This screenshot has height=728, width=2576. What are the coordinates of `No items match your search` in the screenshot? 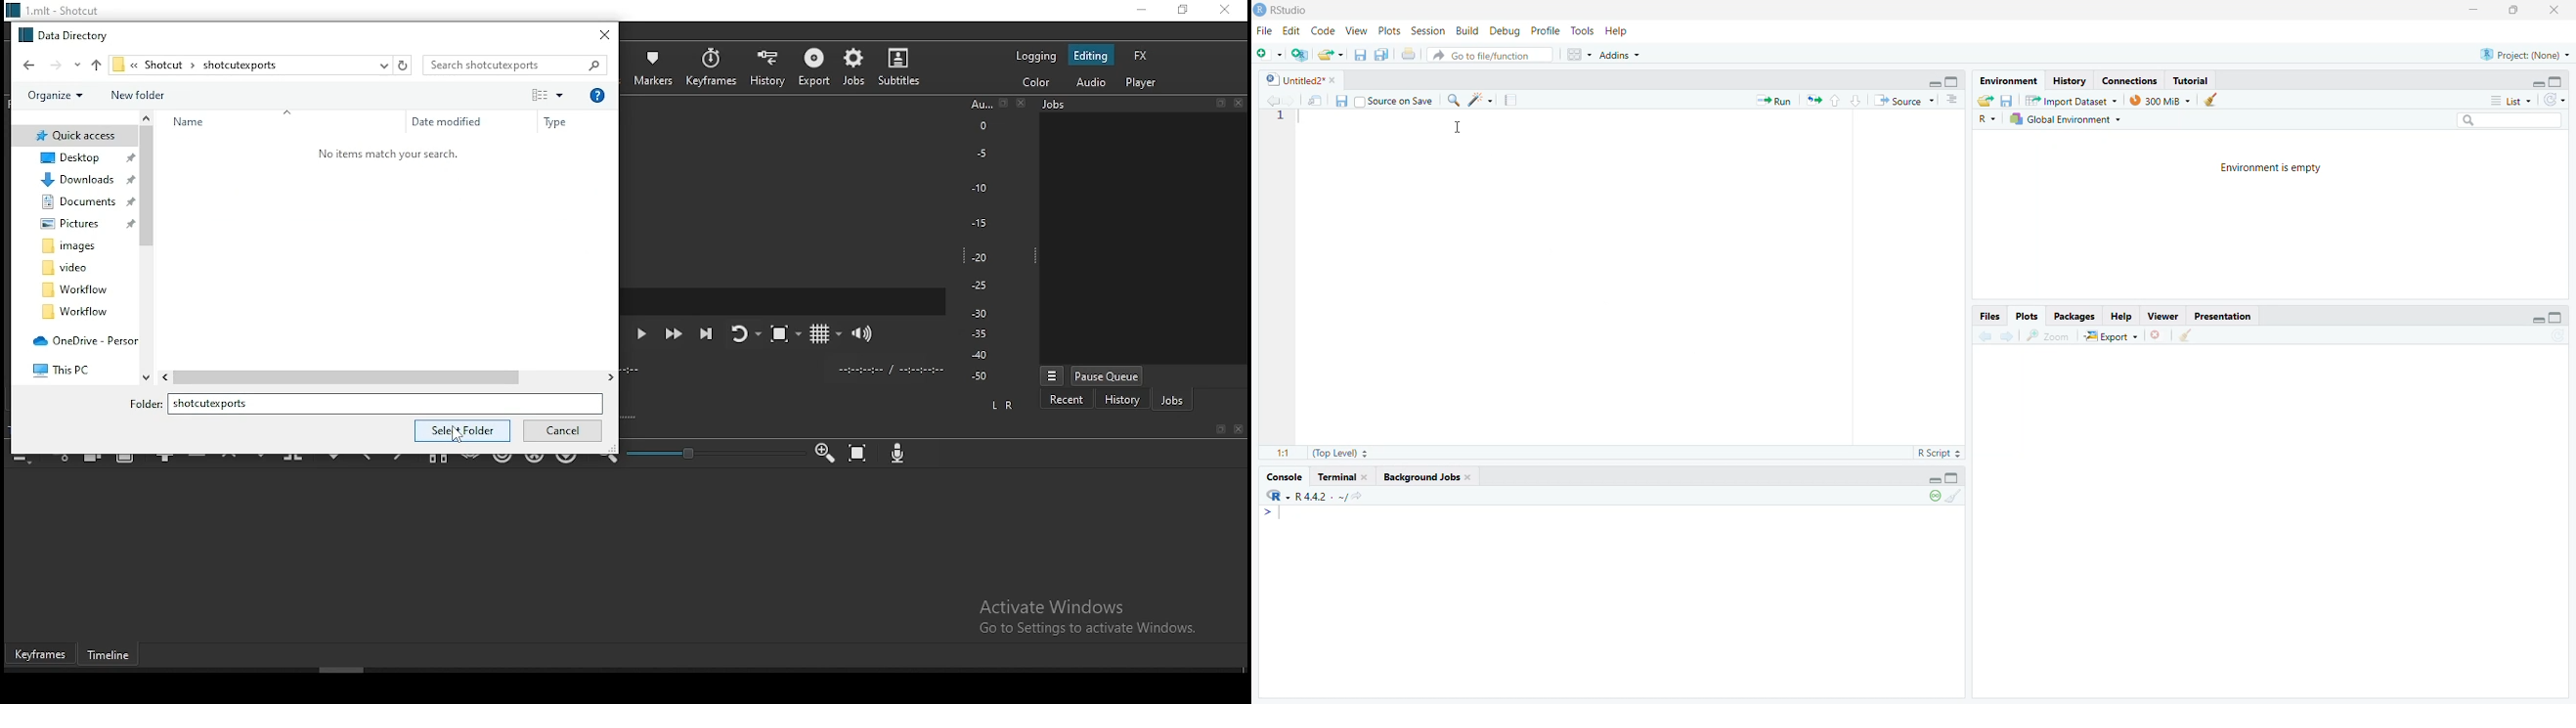 It's located at (388, 154).